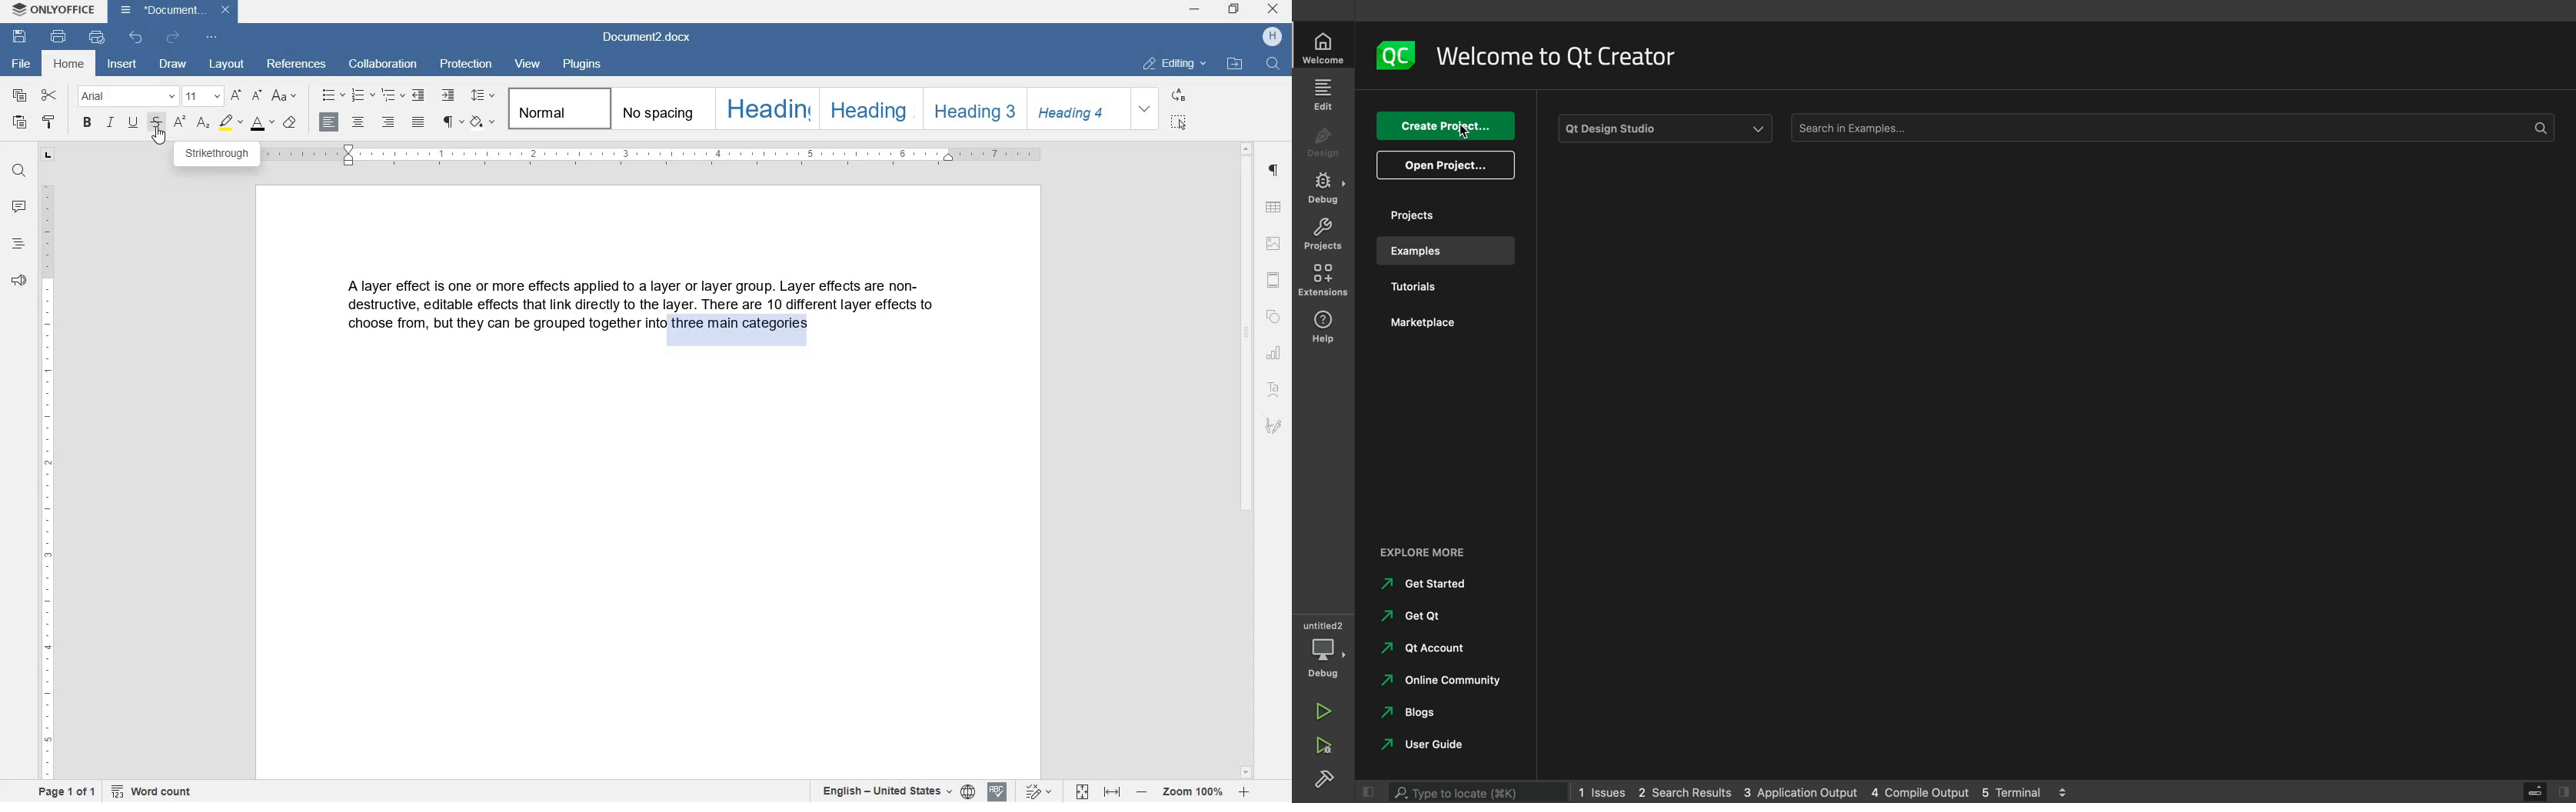  Describe the element at coordinates (1274, 245) in the screenshot. I see `image` at that location.